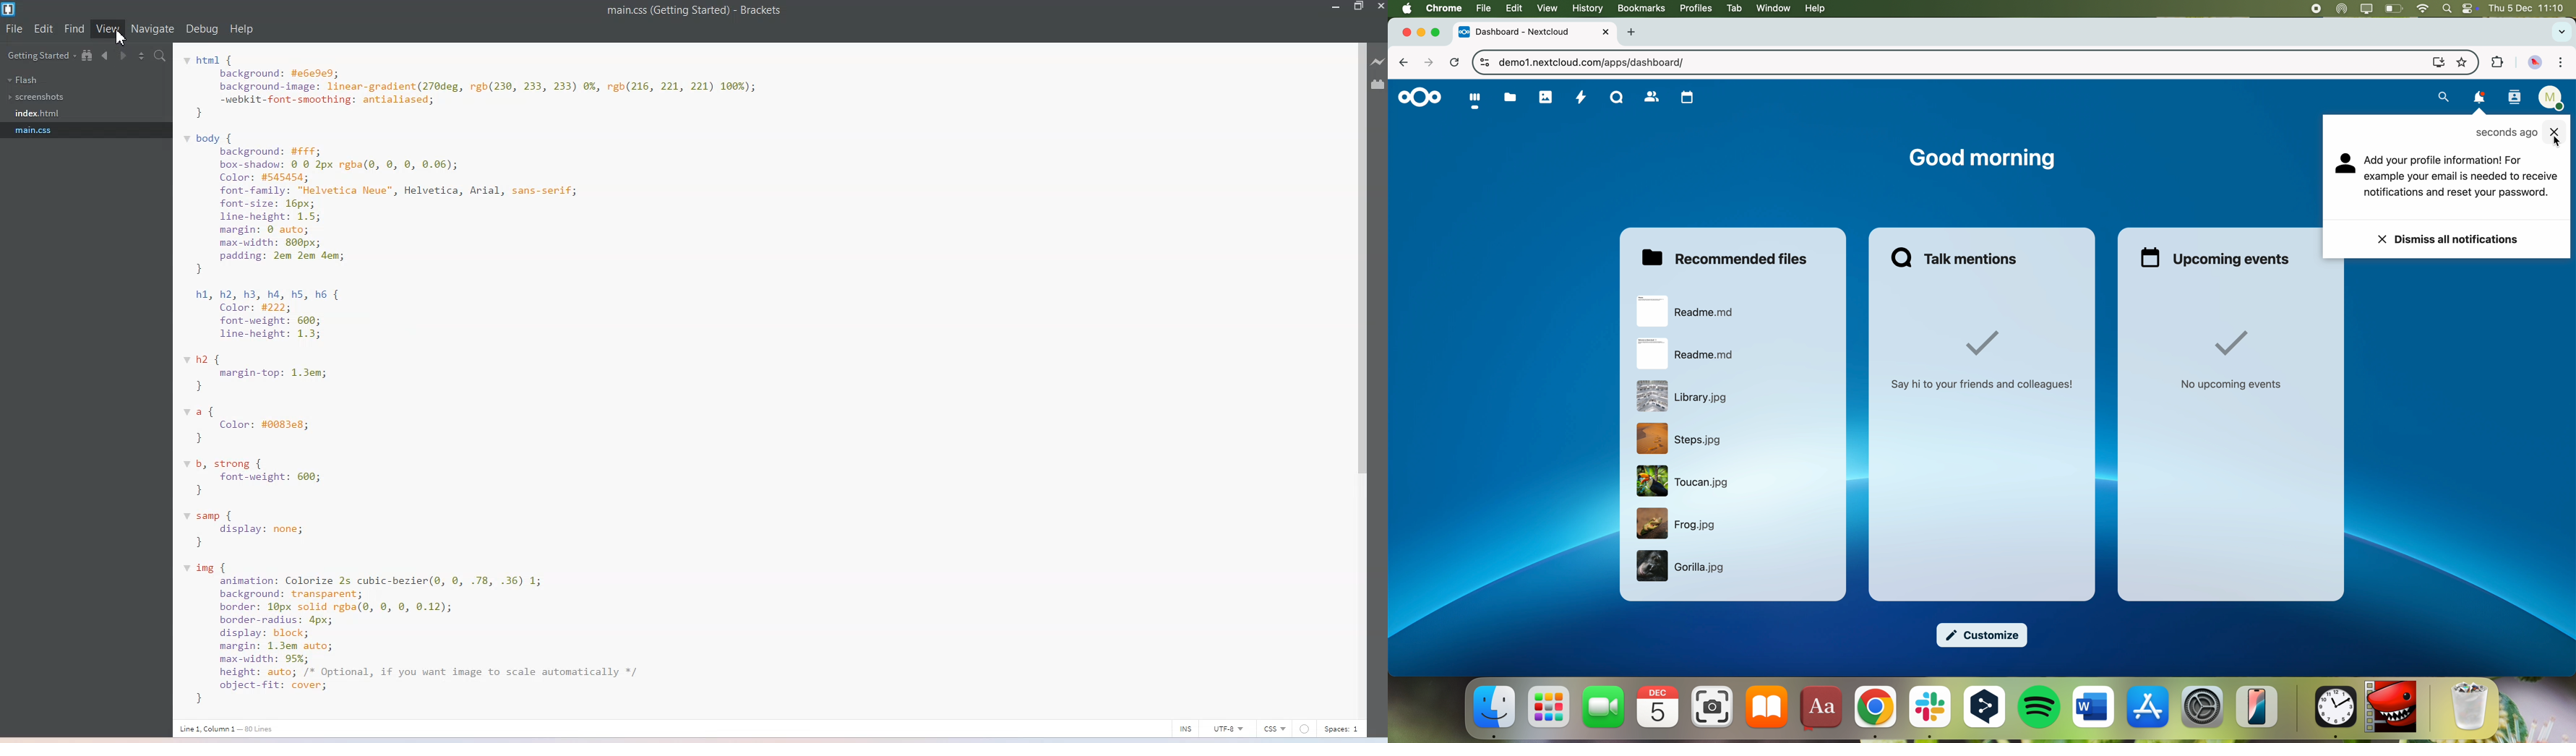 The width and height of the screenshot is (2576, 756). Describe the element at coordinates (2094, 708) in the screenshot. I see `Word` at that location.